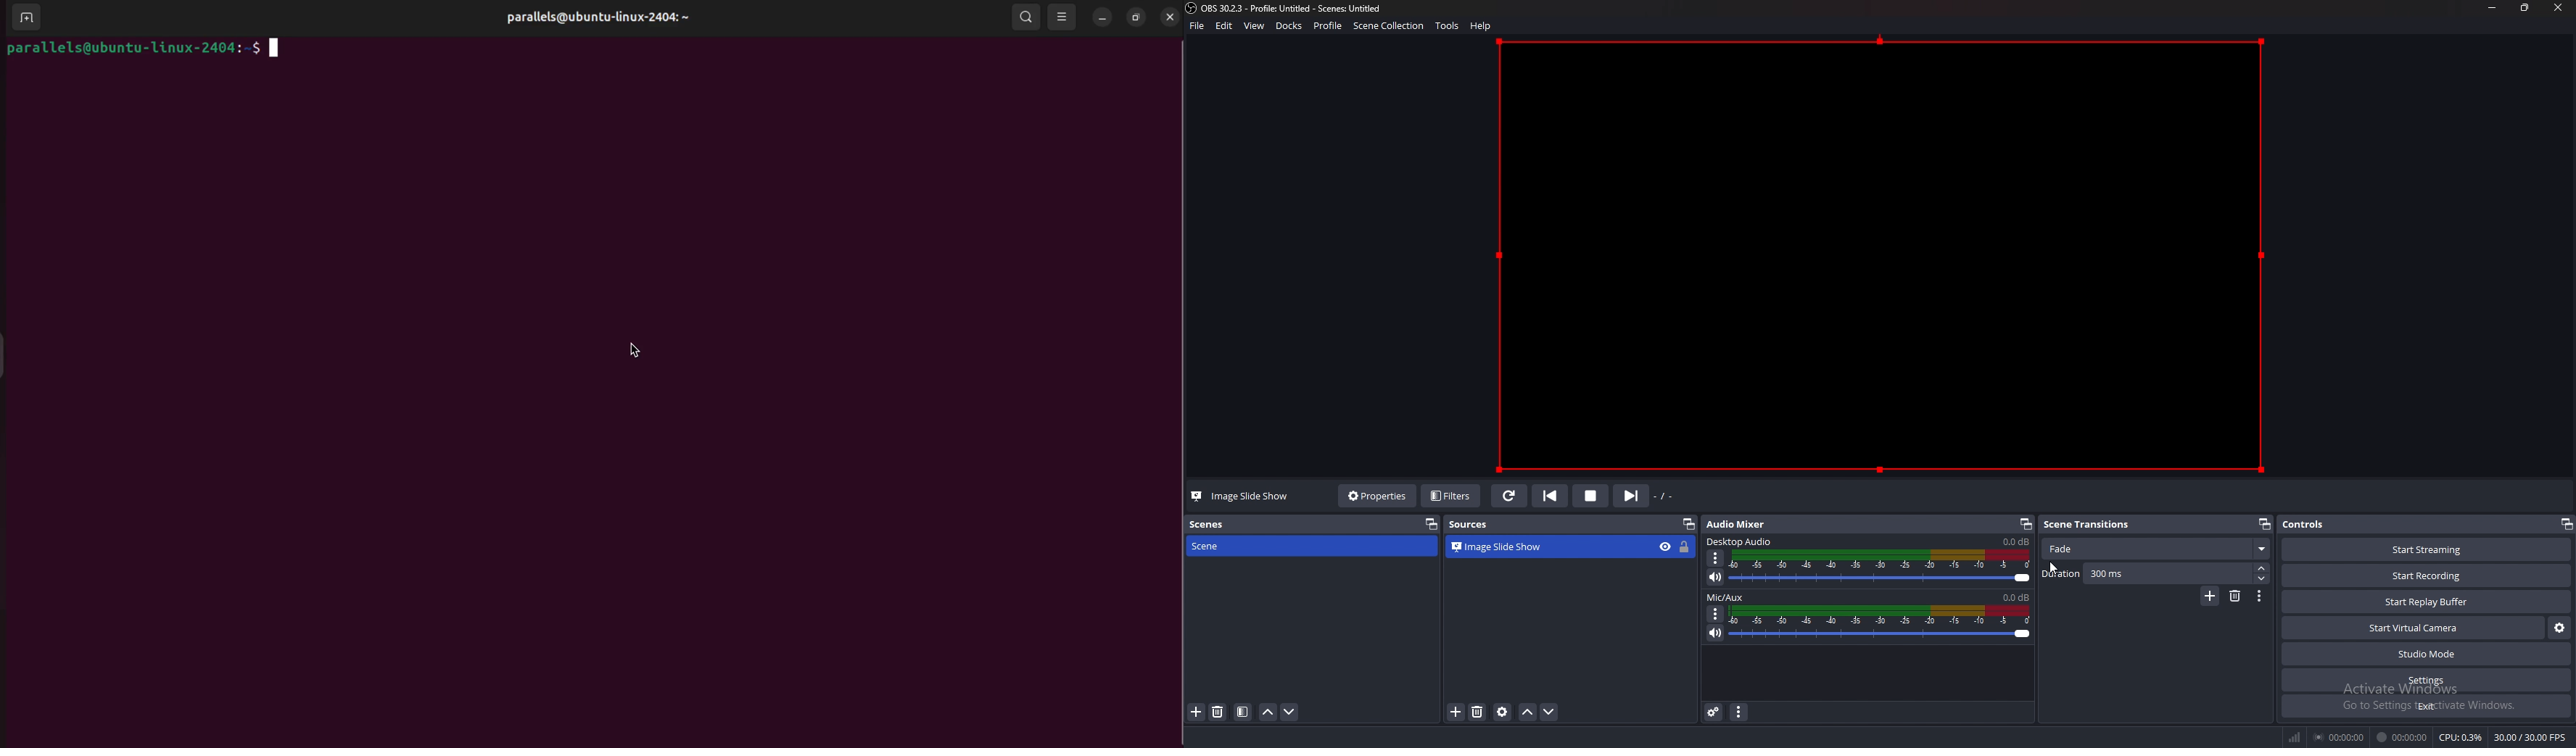  What do you see at coordinates (1243, 712) in the screenshot?
I see `filter` at bounding box center [1243, 712].